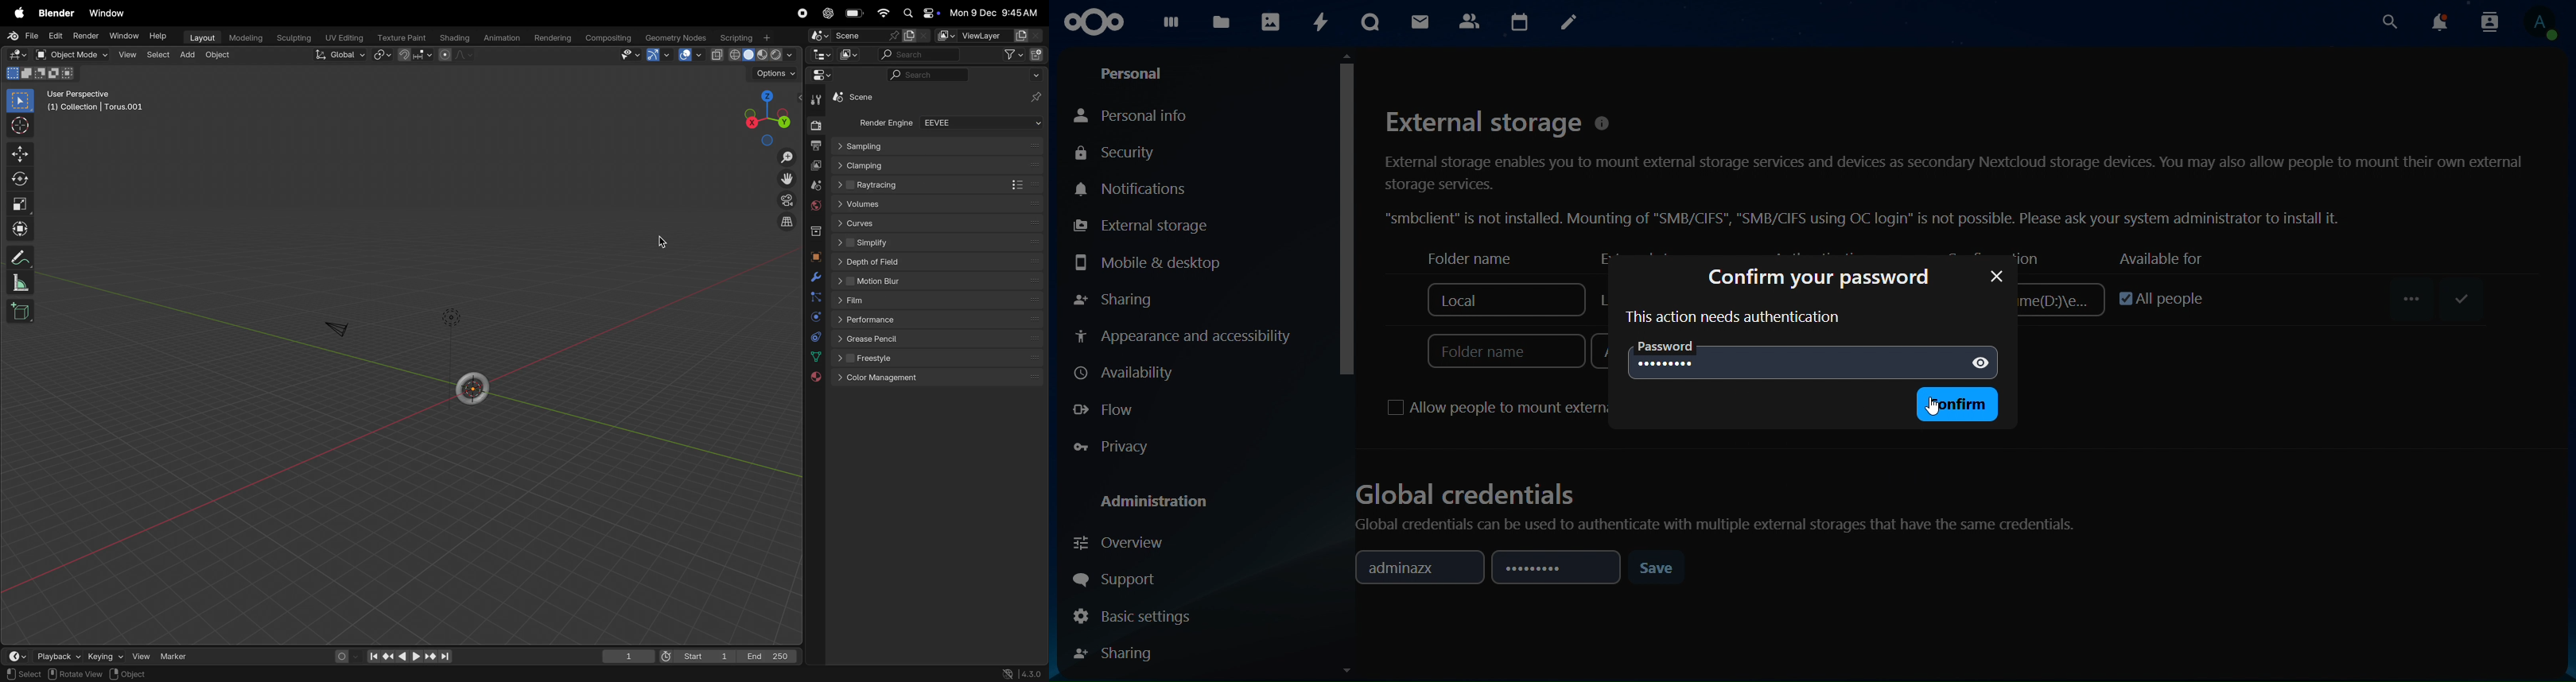 This screenshot has height=700, width=2576. What do you see at coordinates (813, 297) in the screenshot?
I see `particles ` at bounding box center [813, 297].